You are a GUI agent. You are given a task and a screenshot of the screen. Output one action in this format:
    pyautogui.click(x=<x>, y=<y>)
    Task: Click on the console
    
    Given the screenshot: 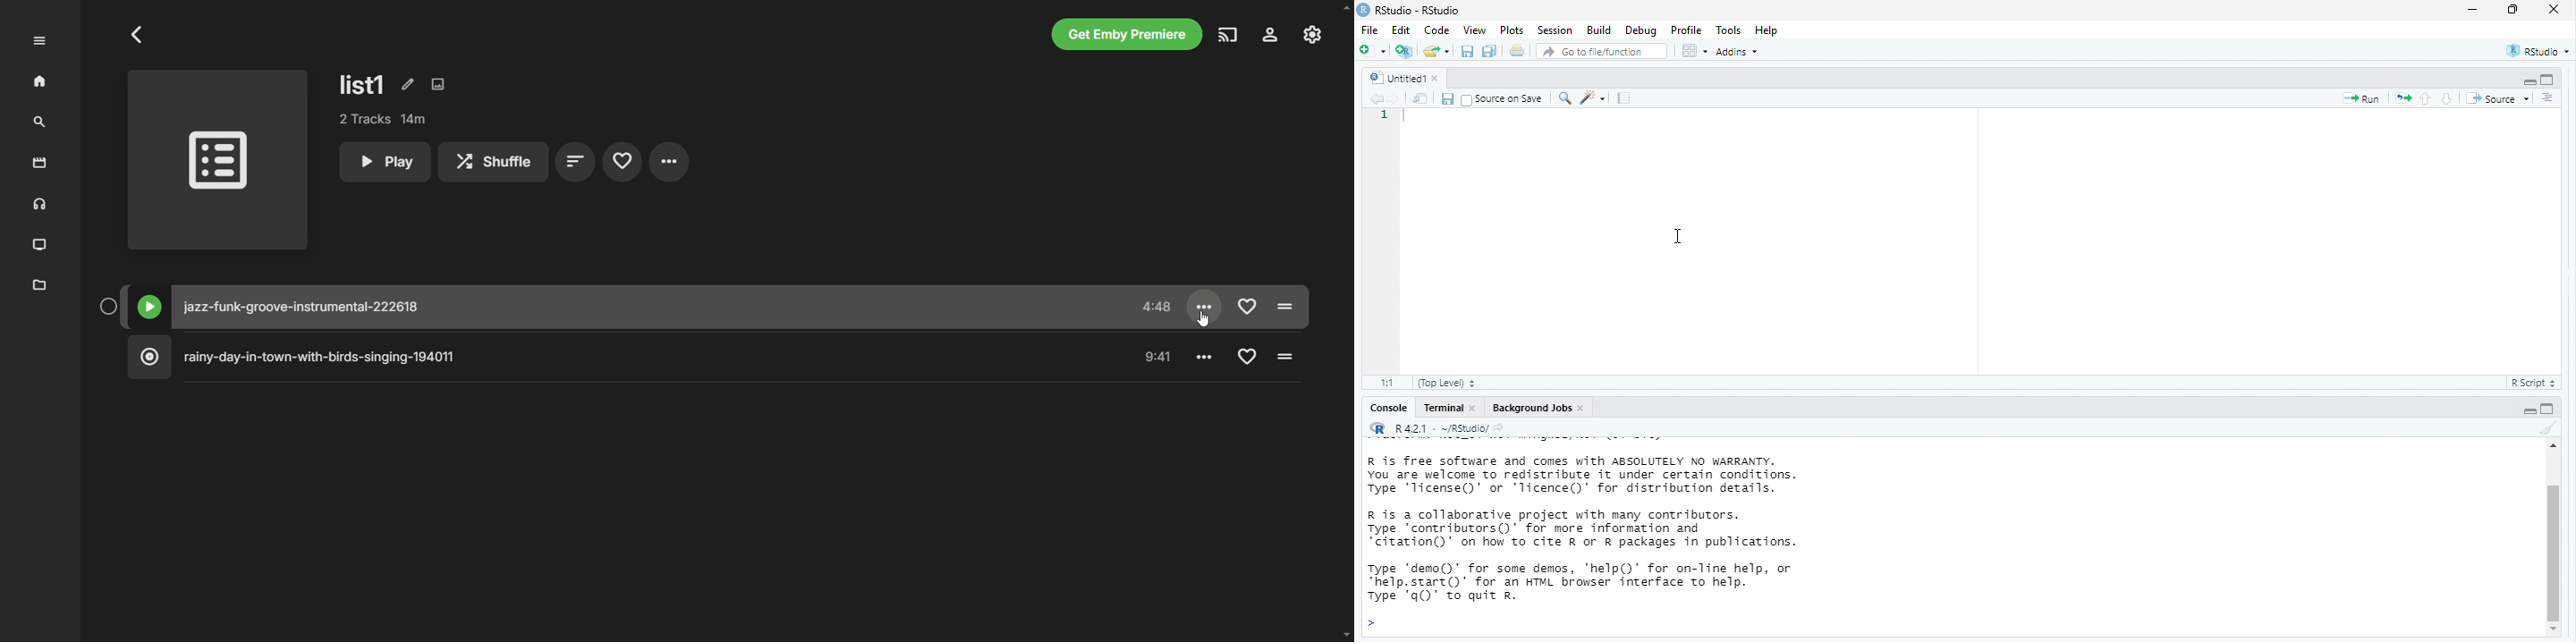 What is the action you would take?
    pyautogui.click(x=1383, y=408)
    